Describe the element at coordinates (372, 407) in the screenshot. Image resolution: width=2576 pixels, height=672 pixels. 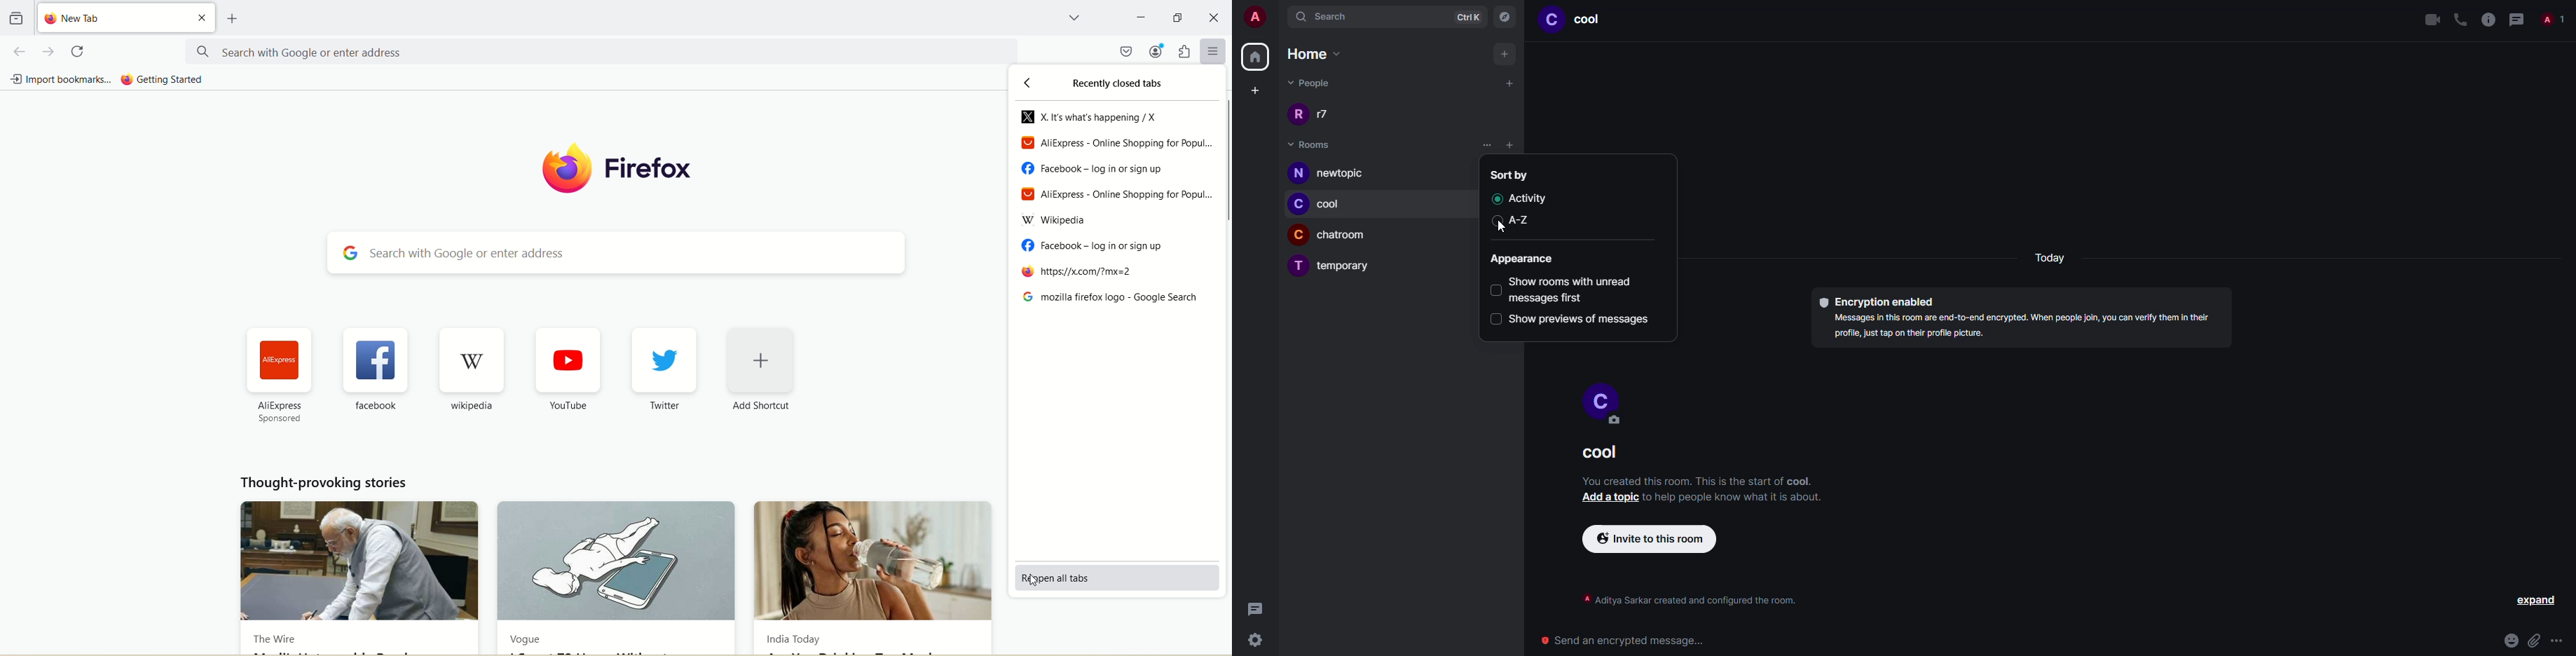
I see `facebook` at that location.